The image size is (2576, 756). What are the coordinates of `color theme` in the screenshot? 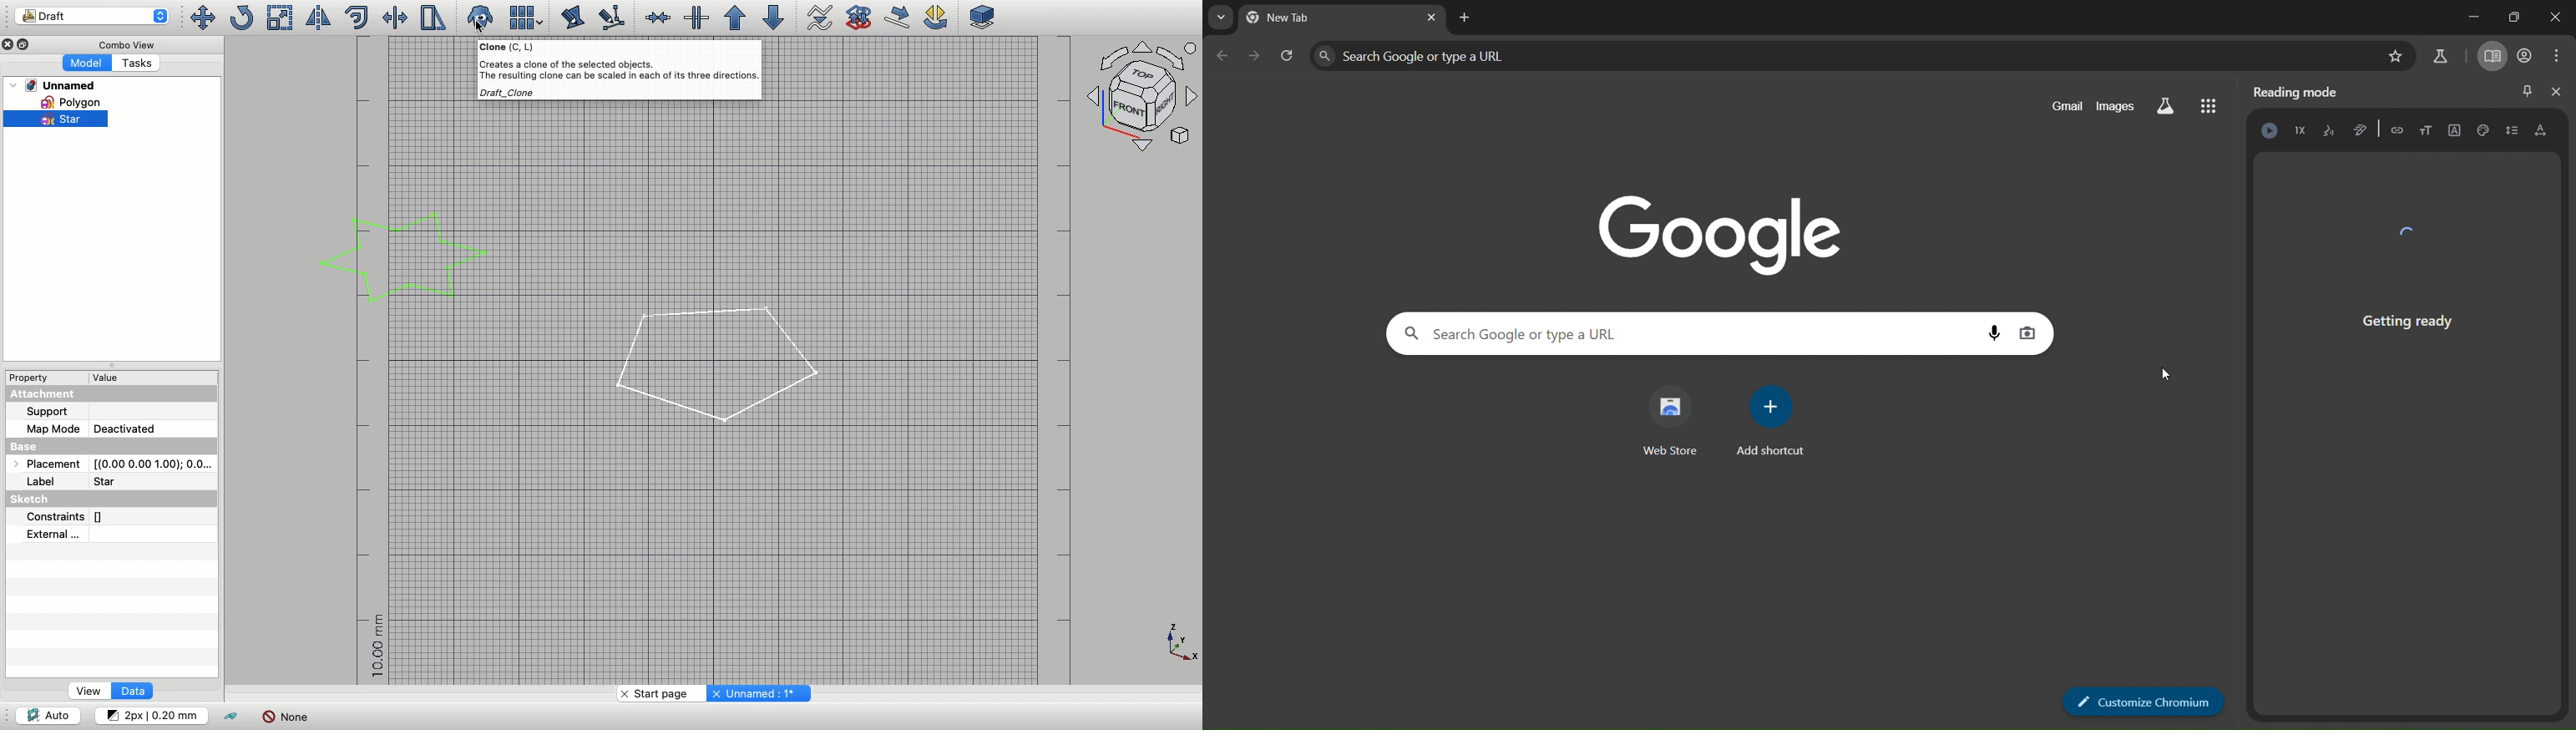 It's located at (2485, 130).